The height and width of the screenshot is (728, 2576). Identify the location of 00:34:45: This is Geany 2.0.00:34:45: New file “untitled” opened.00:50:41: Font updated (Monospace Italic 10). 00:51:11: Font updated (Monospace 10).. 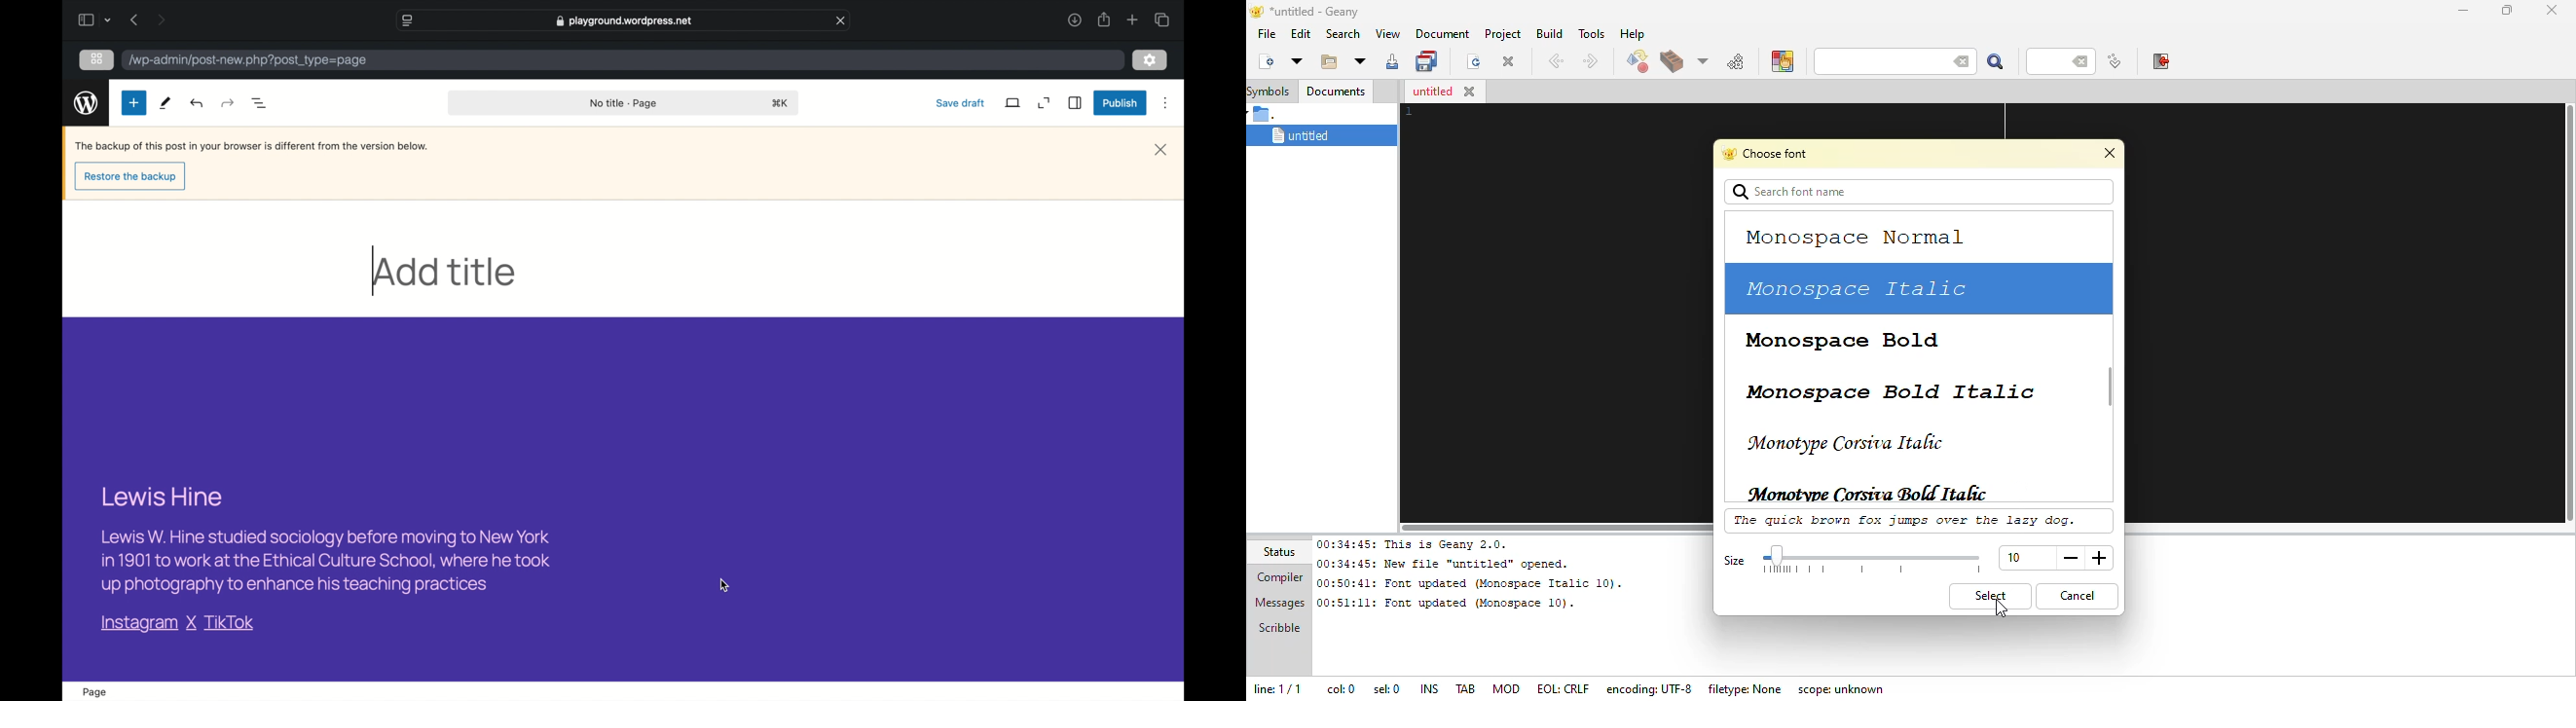
(1468, 573).